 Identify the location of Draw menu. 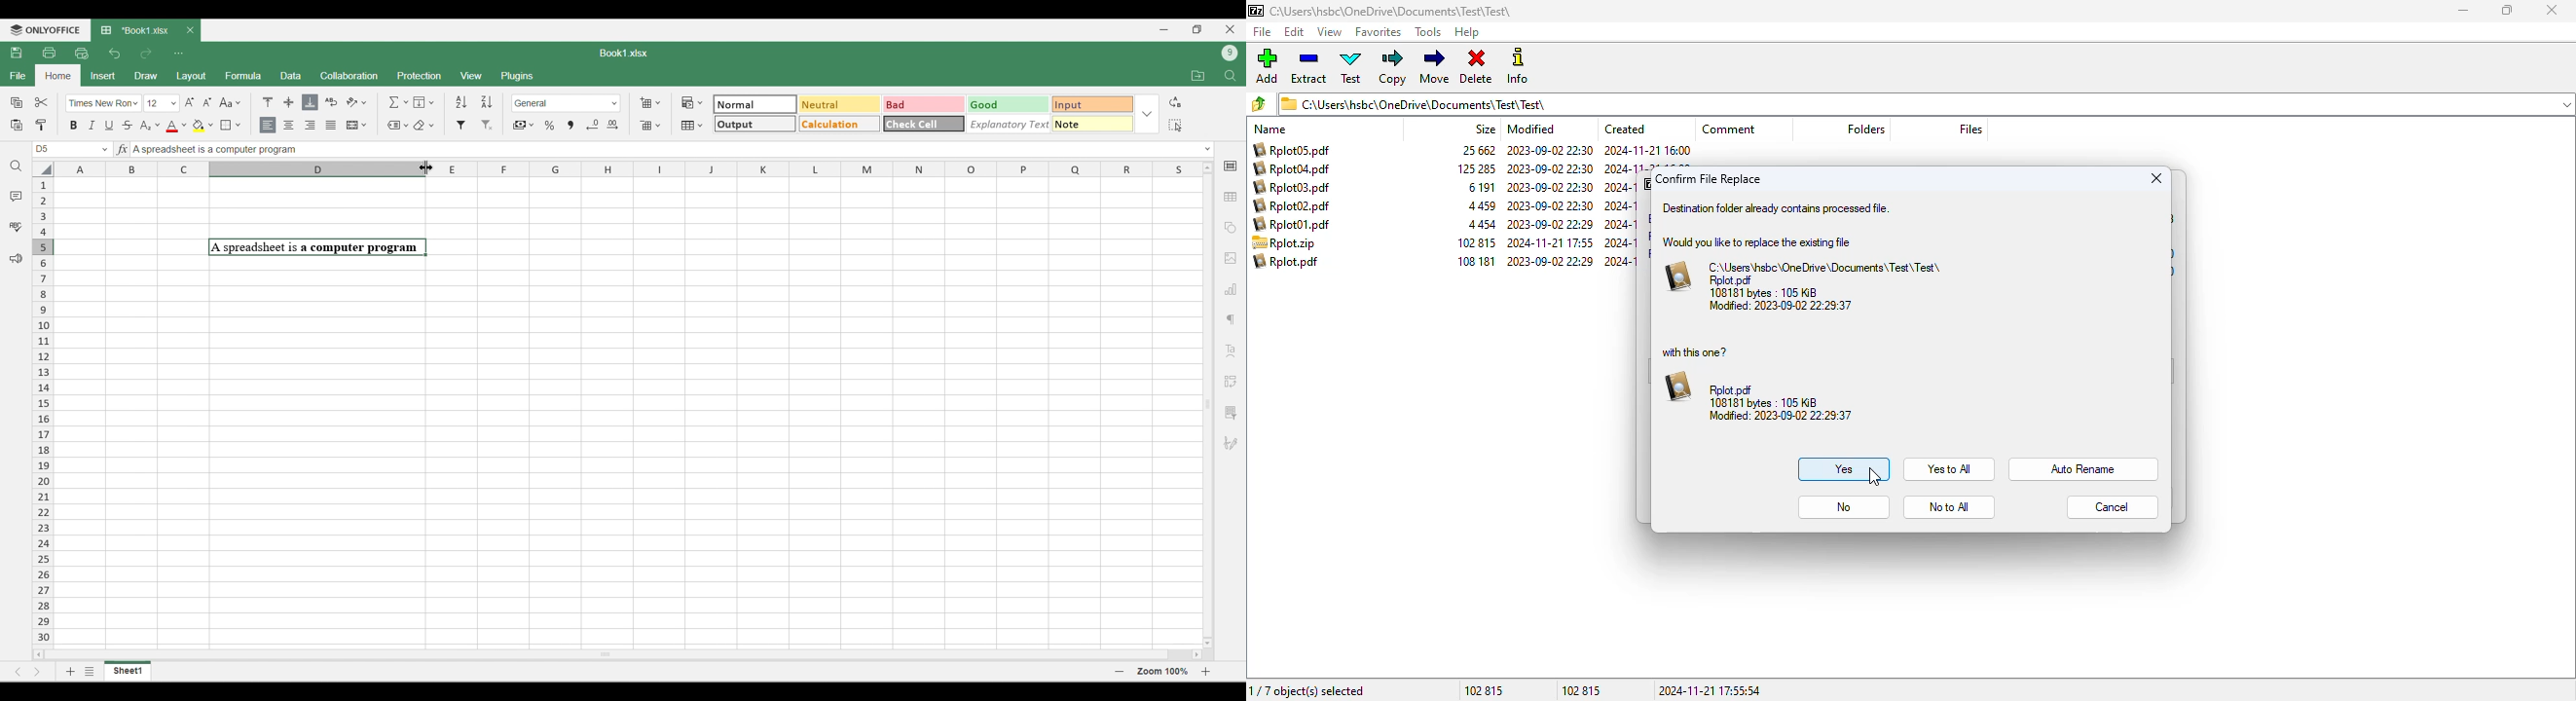
(147, 75).